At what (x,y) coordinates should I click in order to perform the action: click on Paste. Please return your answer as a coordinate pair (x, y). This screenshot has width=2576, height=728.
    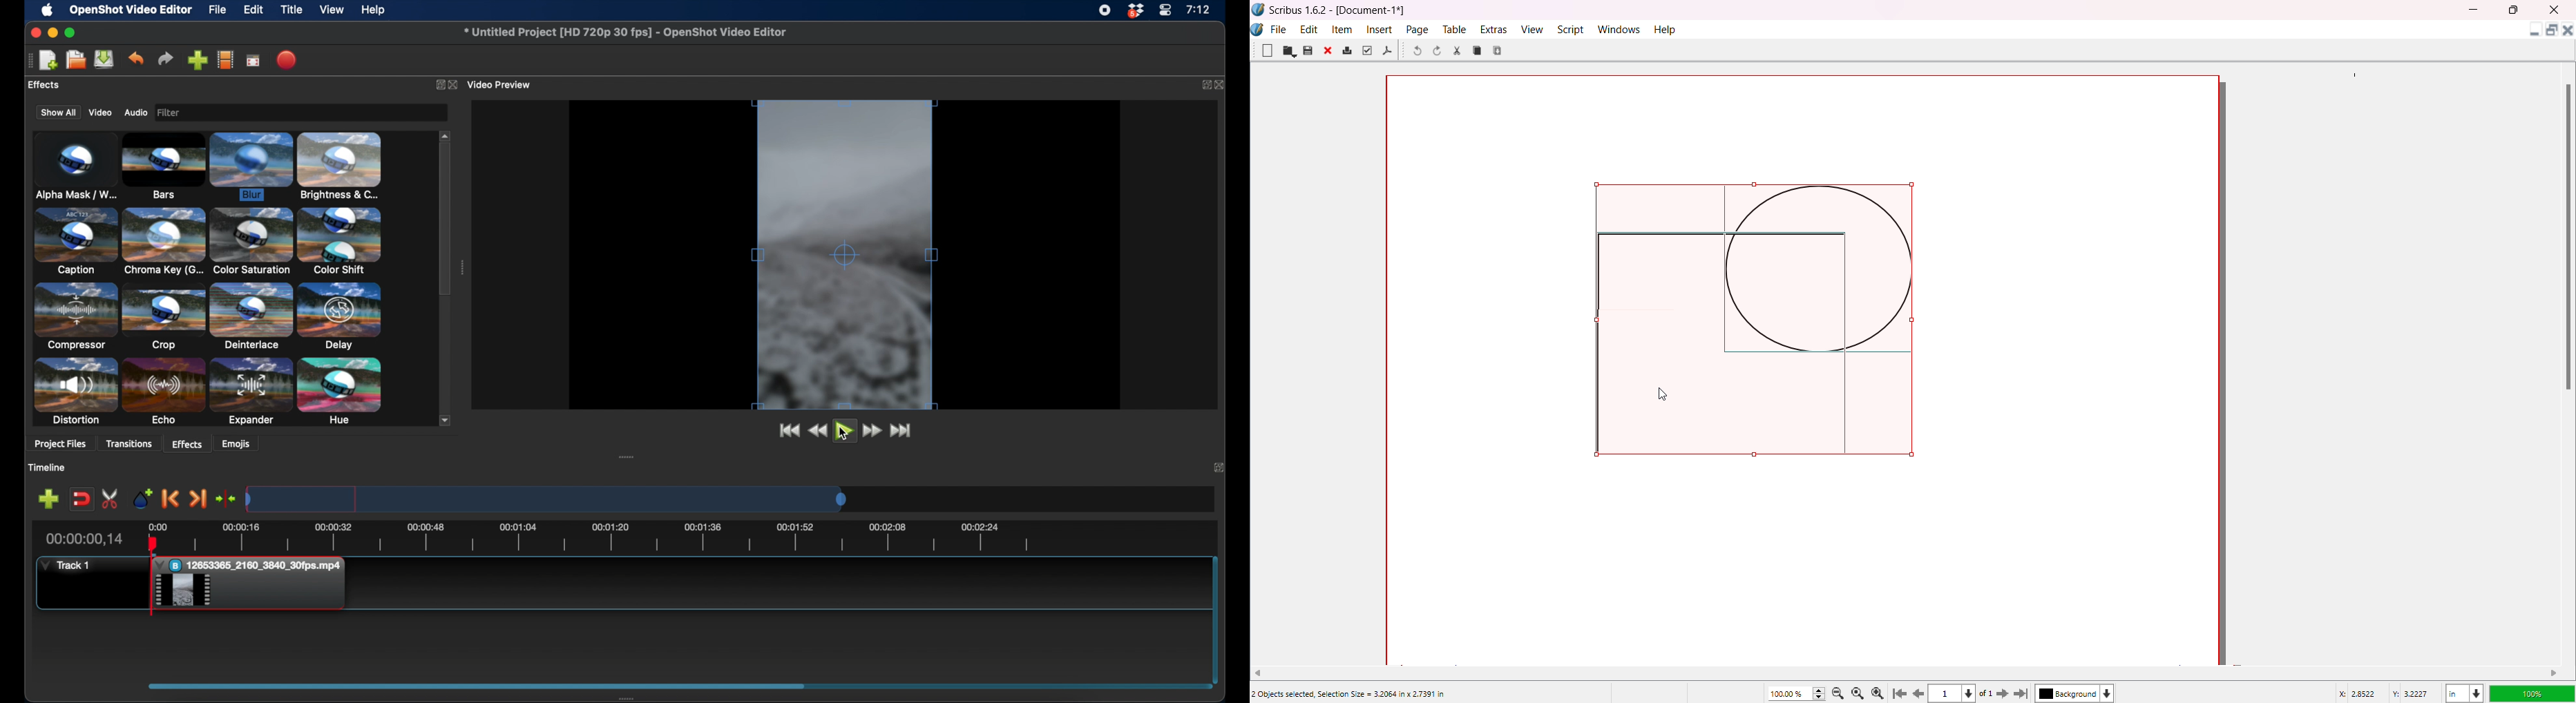
    Looking at the image, I should click on (1499, 50).